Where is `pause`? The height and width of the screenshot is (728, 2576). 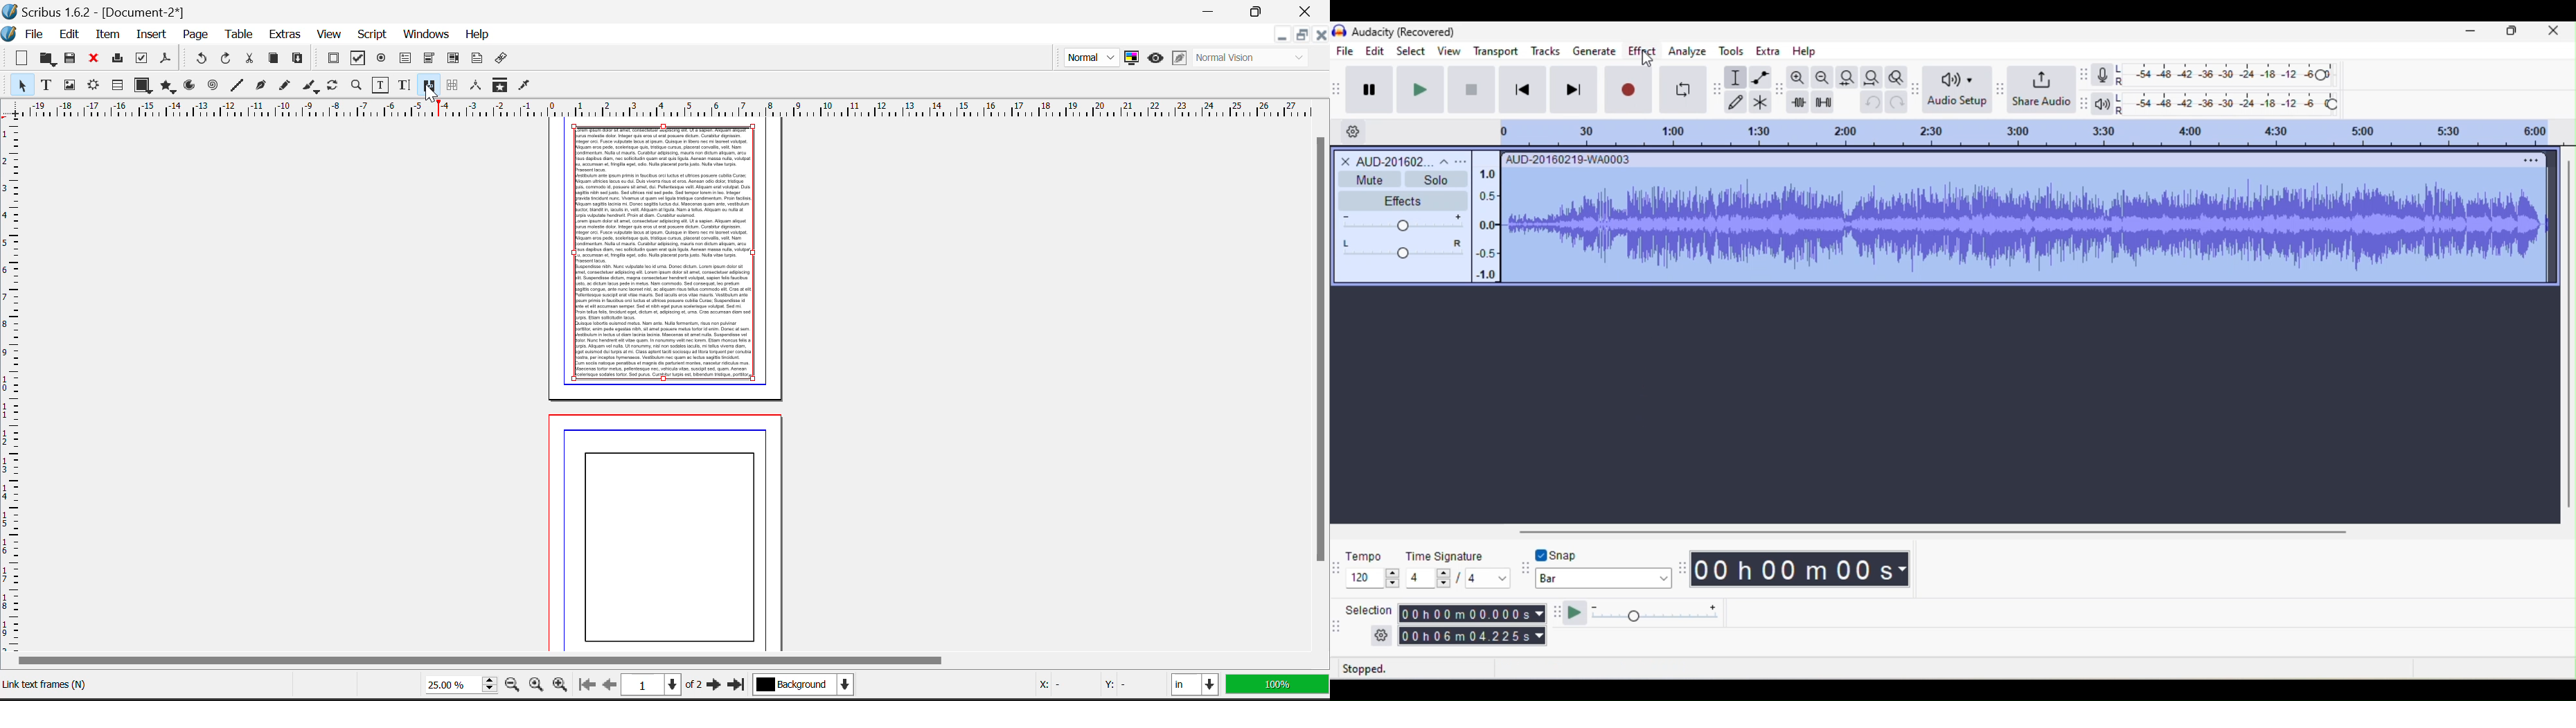 pause is located at coordinates (1373, 88).